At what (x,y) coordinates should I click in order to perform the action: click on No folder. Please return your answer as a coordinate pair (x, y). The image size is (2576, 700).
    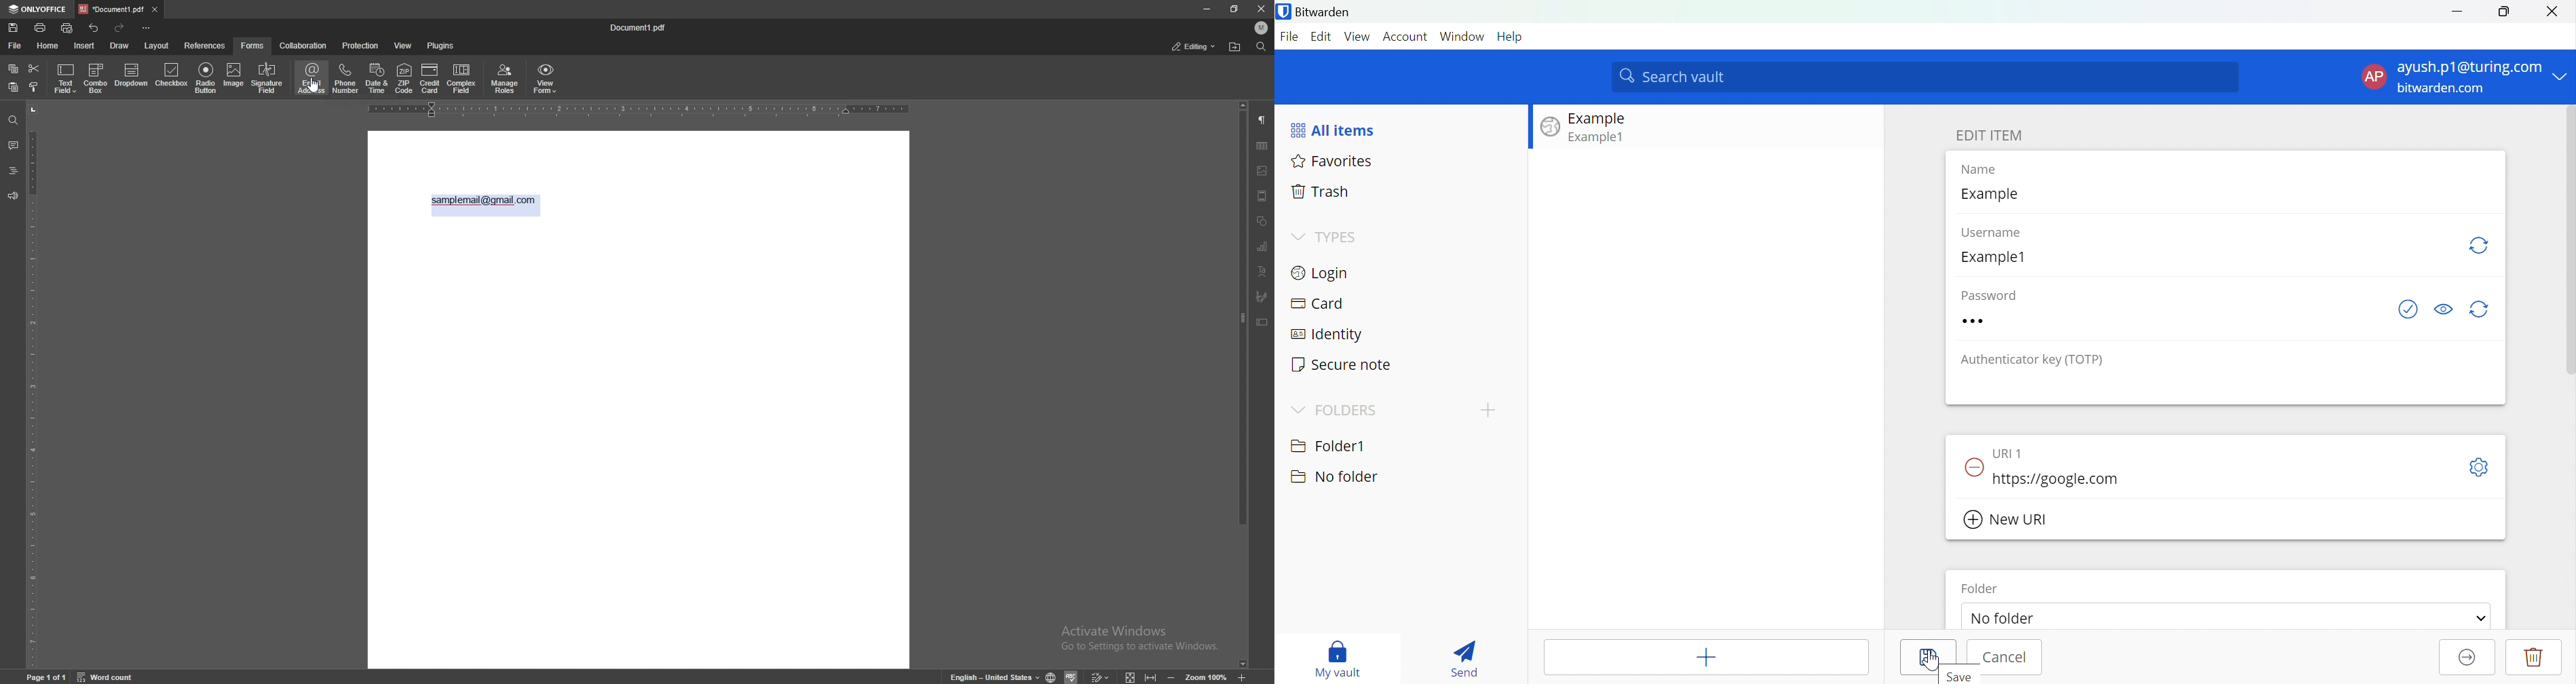
    Looking at the image, I should click on (2009, 620).